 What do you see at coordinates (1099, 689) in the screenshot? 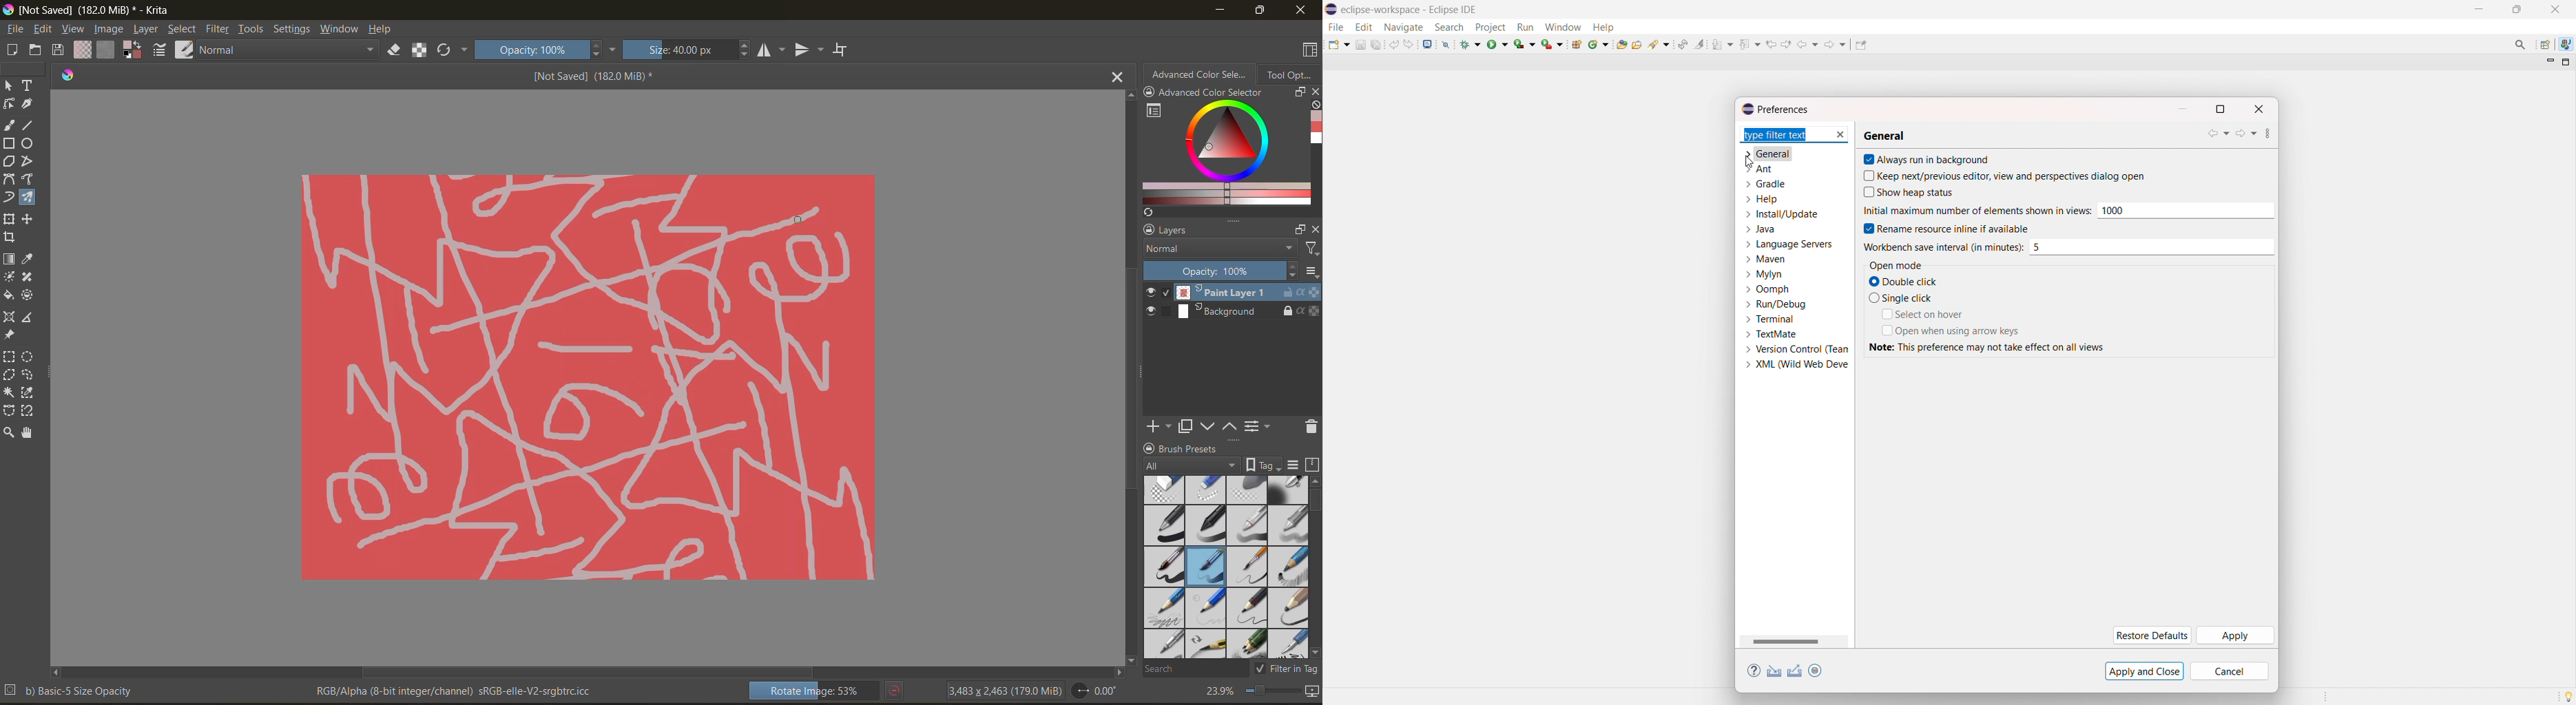
I see `rotate angle` at bounding box center [1099, 689].